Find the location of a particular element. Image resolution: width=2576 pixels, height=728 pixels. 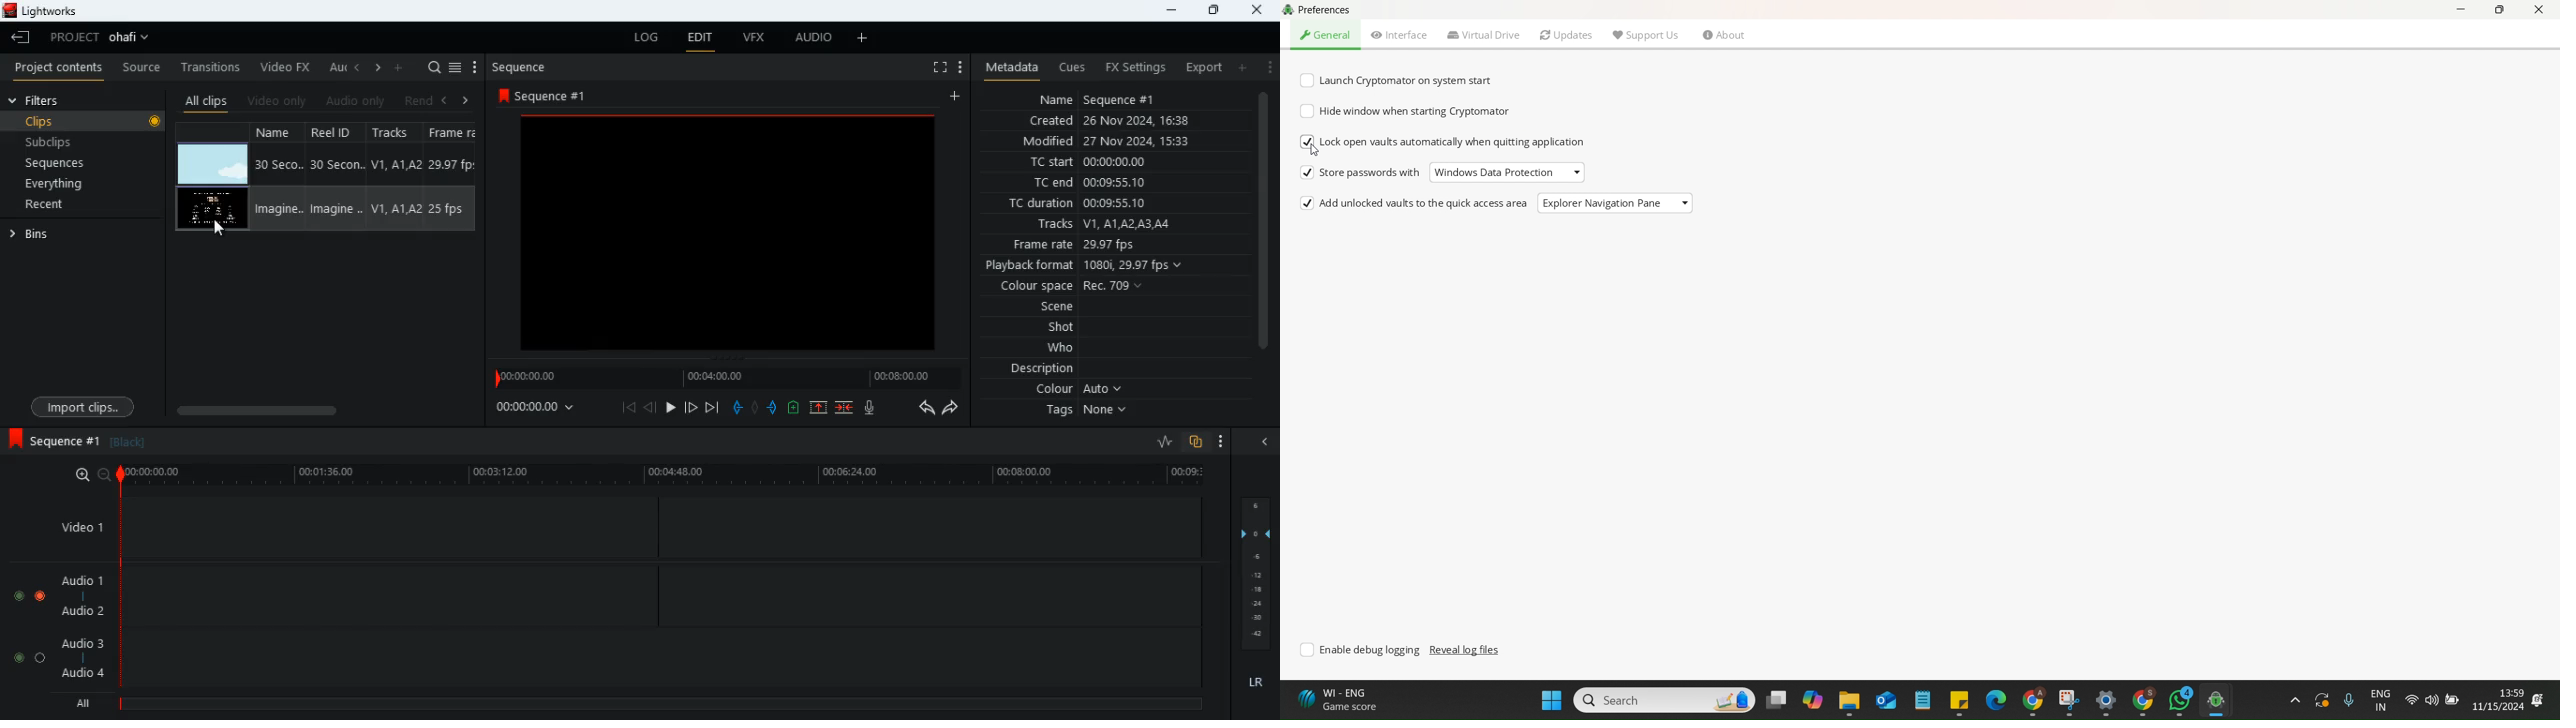

Minimize is located at coordinates (2463, 13).